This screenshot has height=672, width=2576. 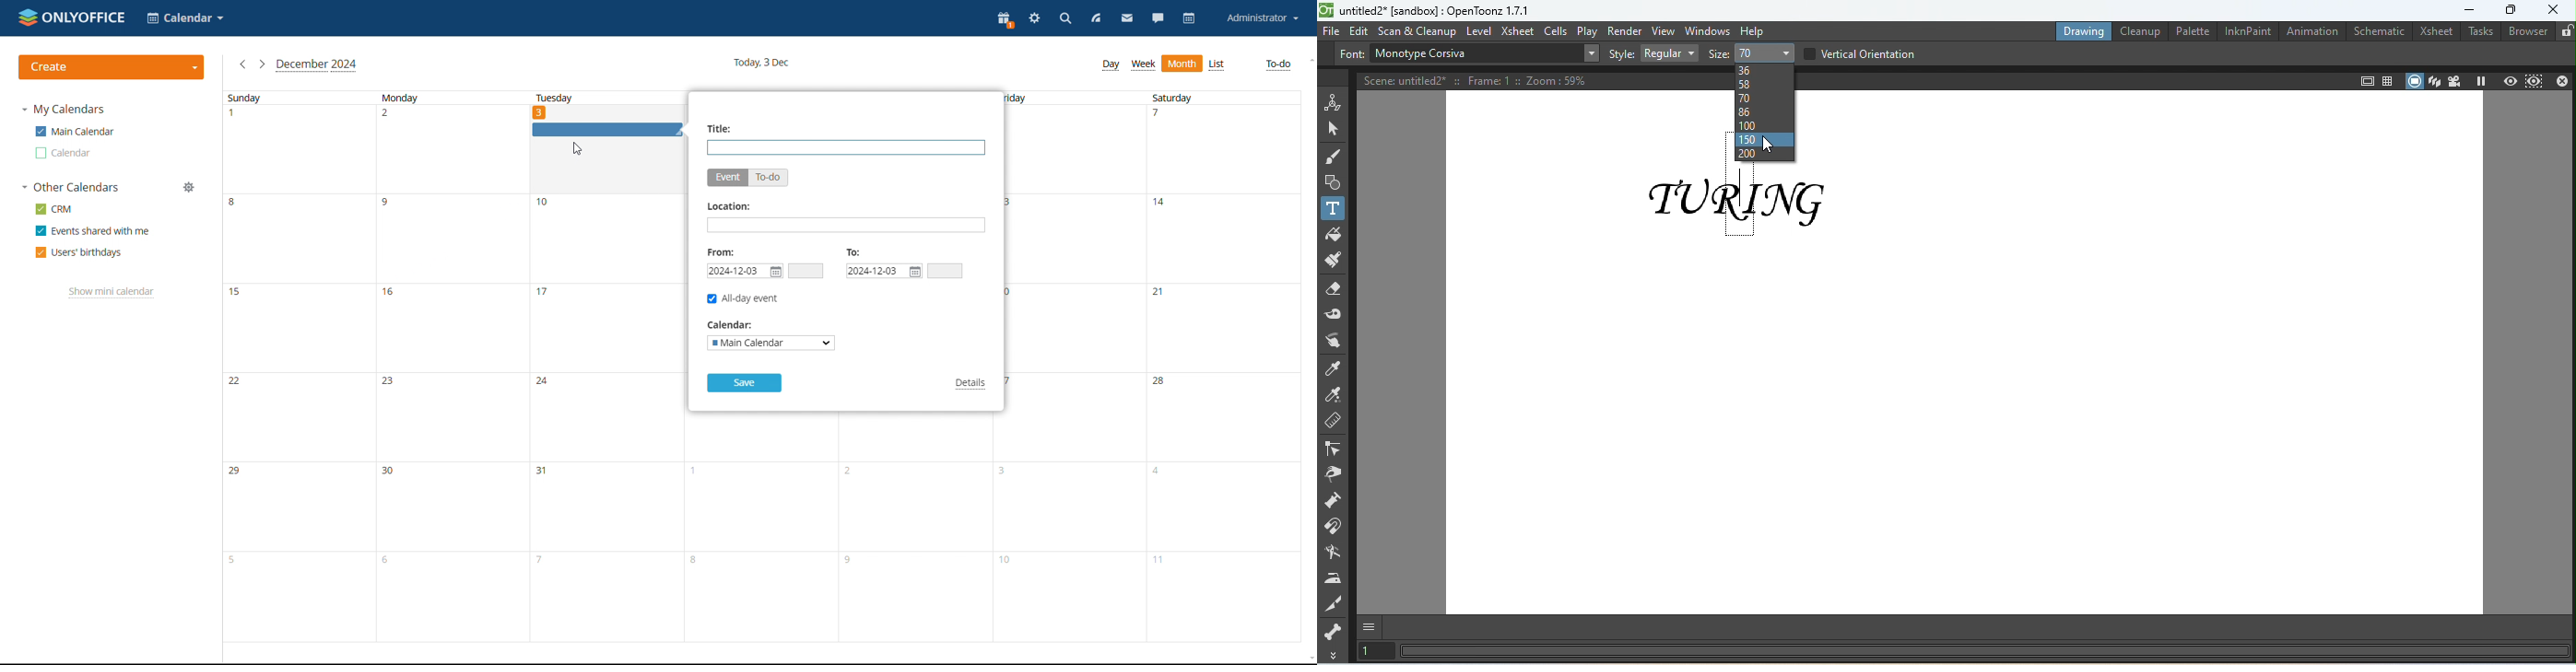 I want to click on Render, so click(x=1624, y=29).